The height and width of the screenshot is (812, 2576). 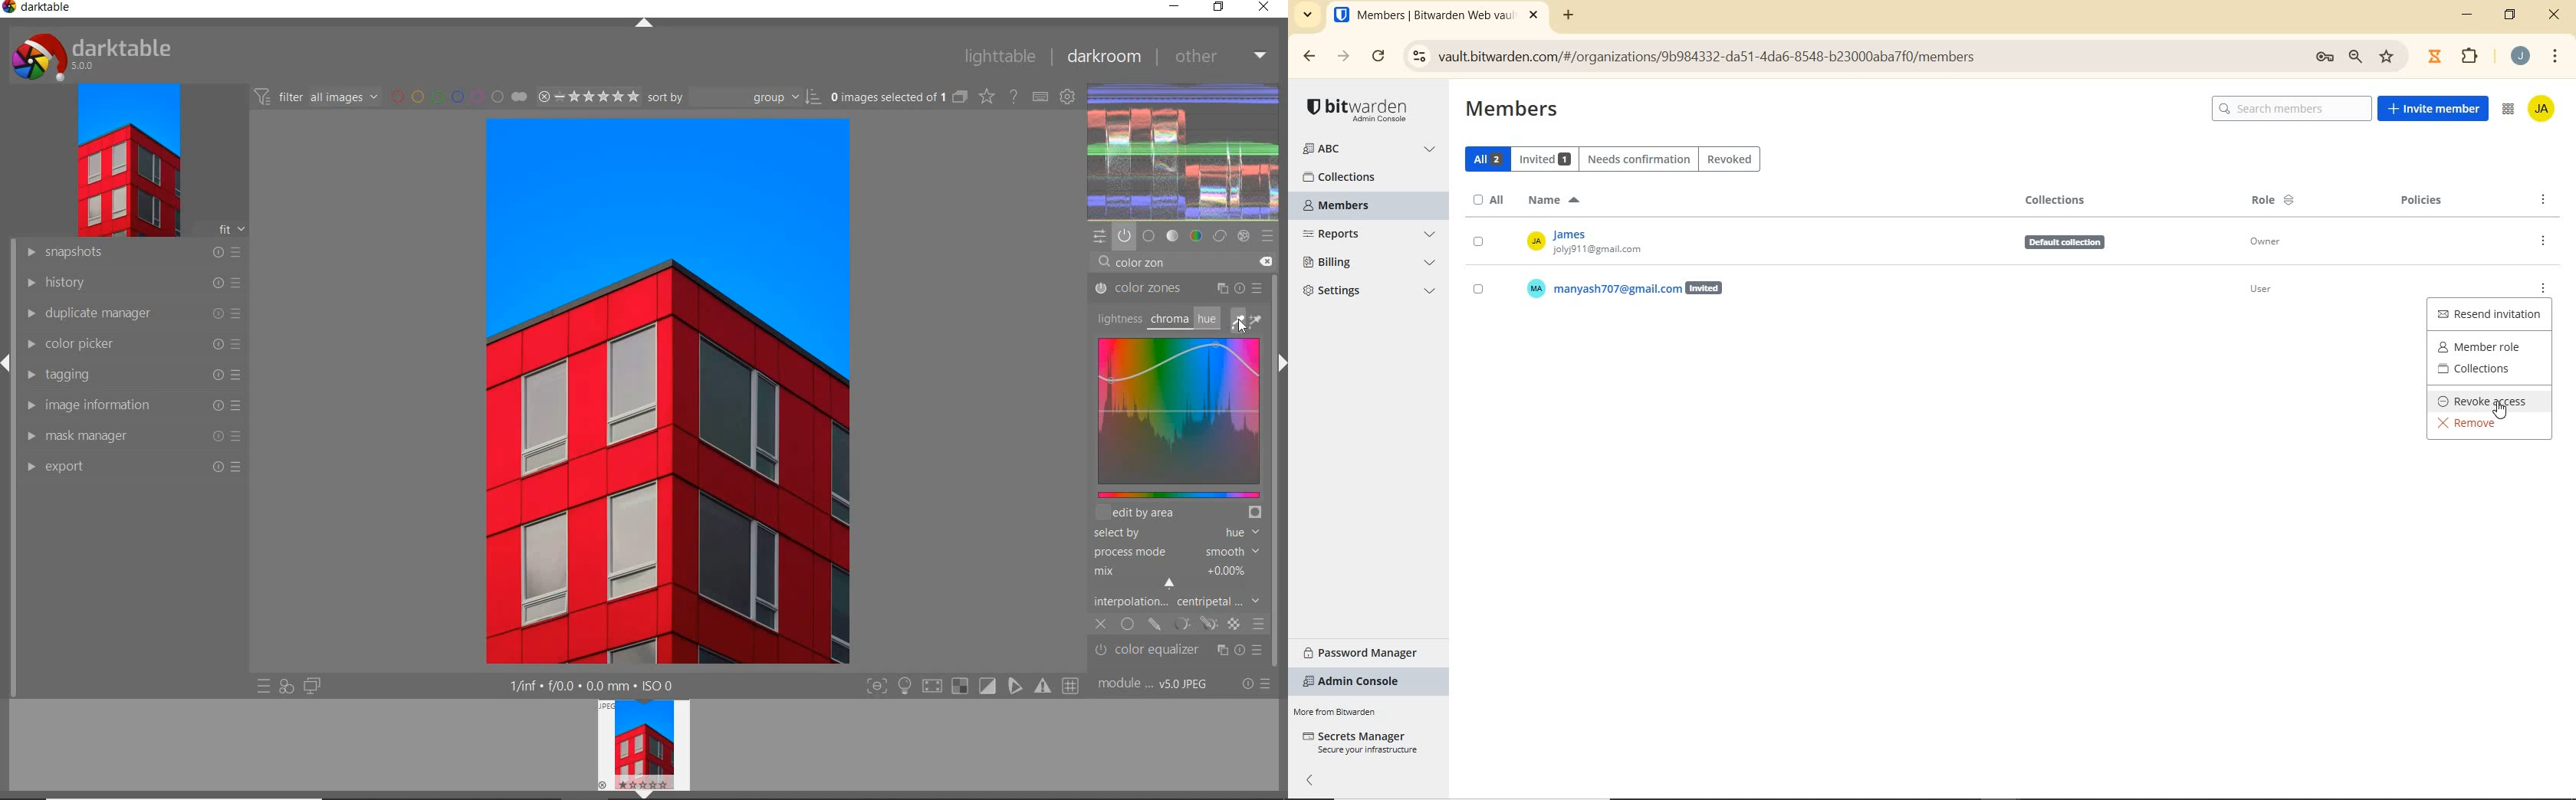 What do you see at coordinates (1547, 158) in the screenshot?
I see `INVITED` at bounding box center [1547, 158].